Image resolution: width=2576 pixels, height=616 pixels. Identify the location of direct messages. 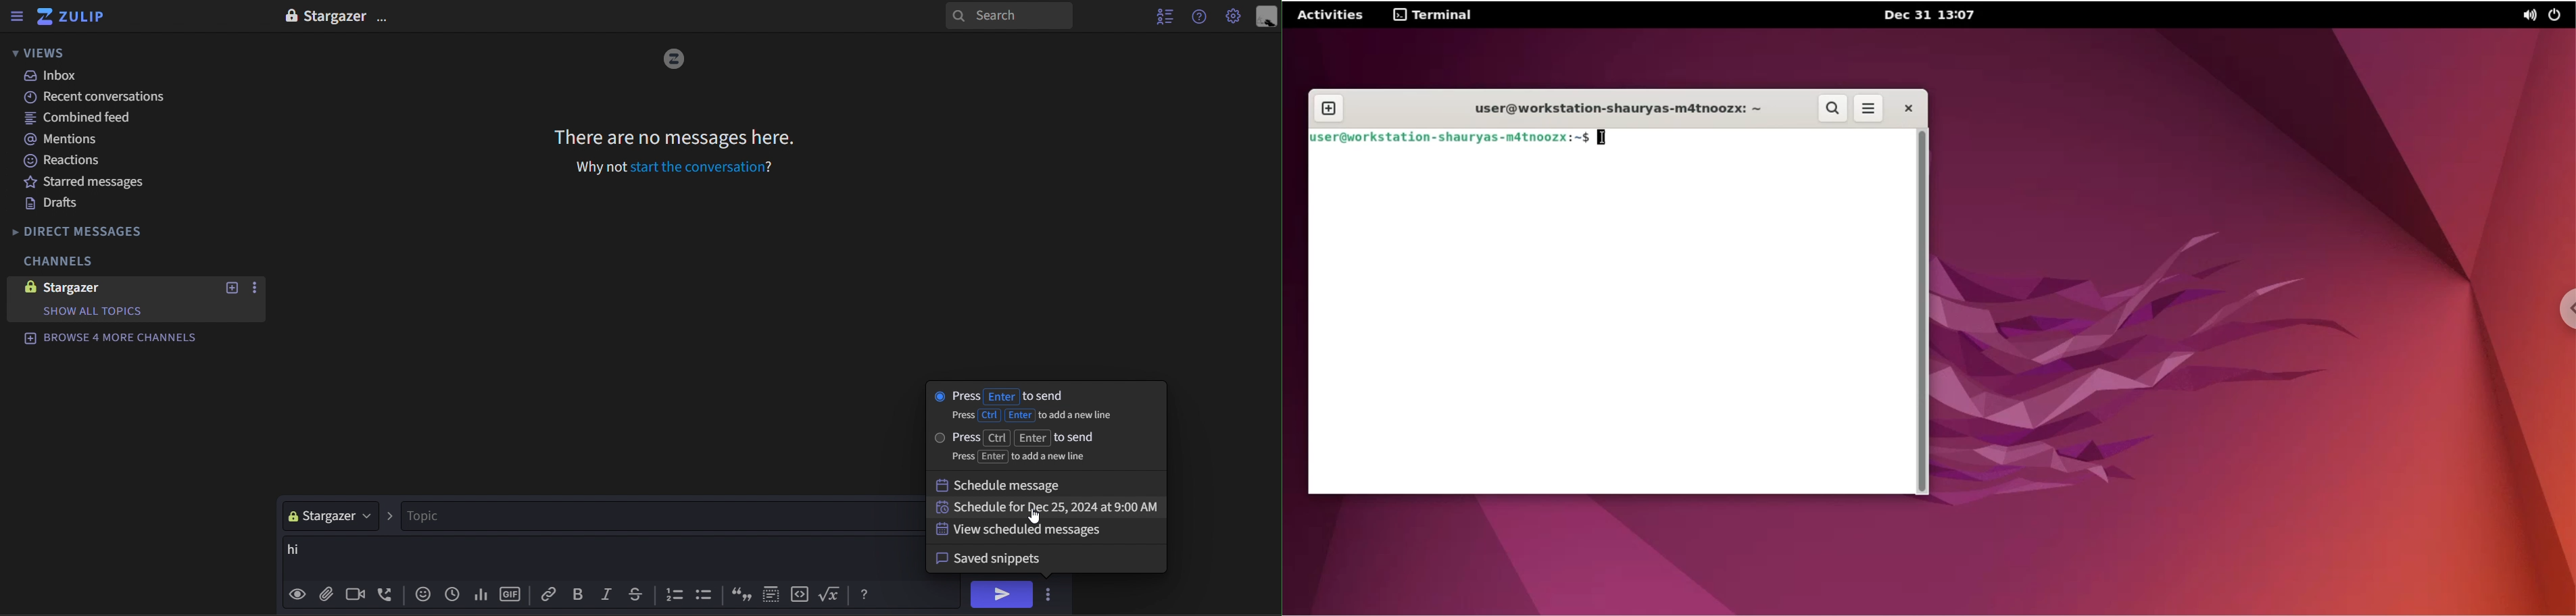
(75, 230).